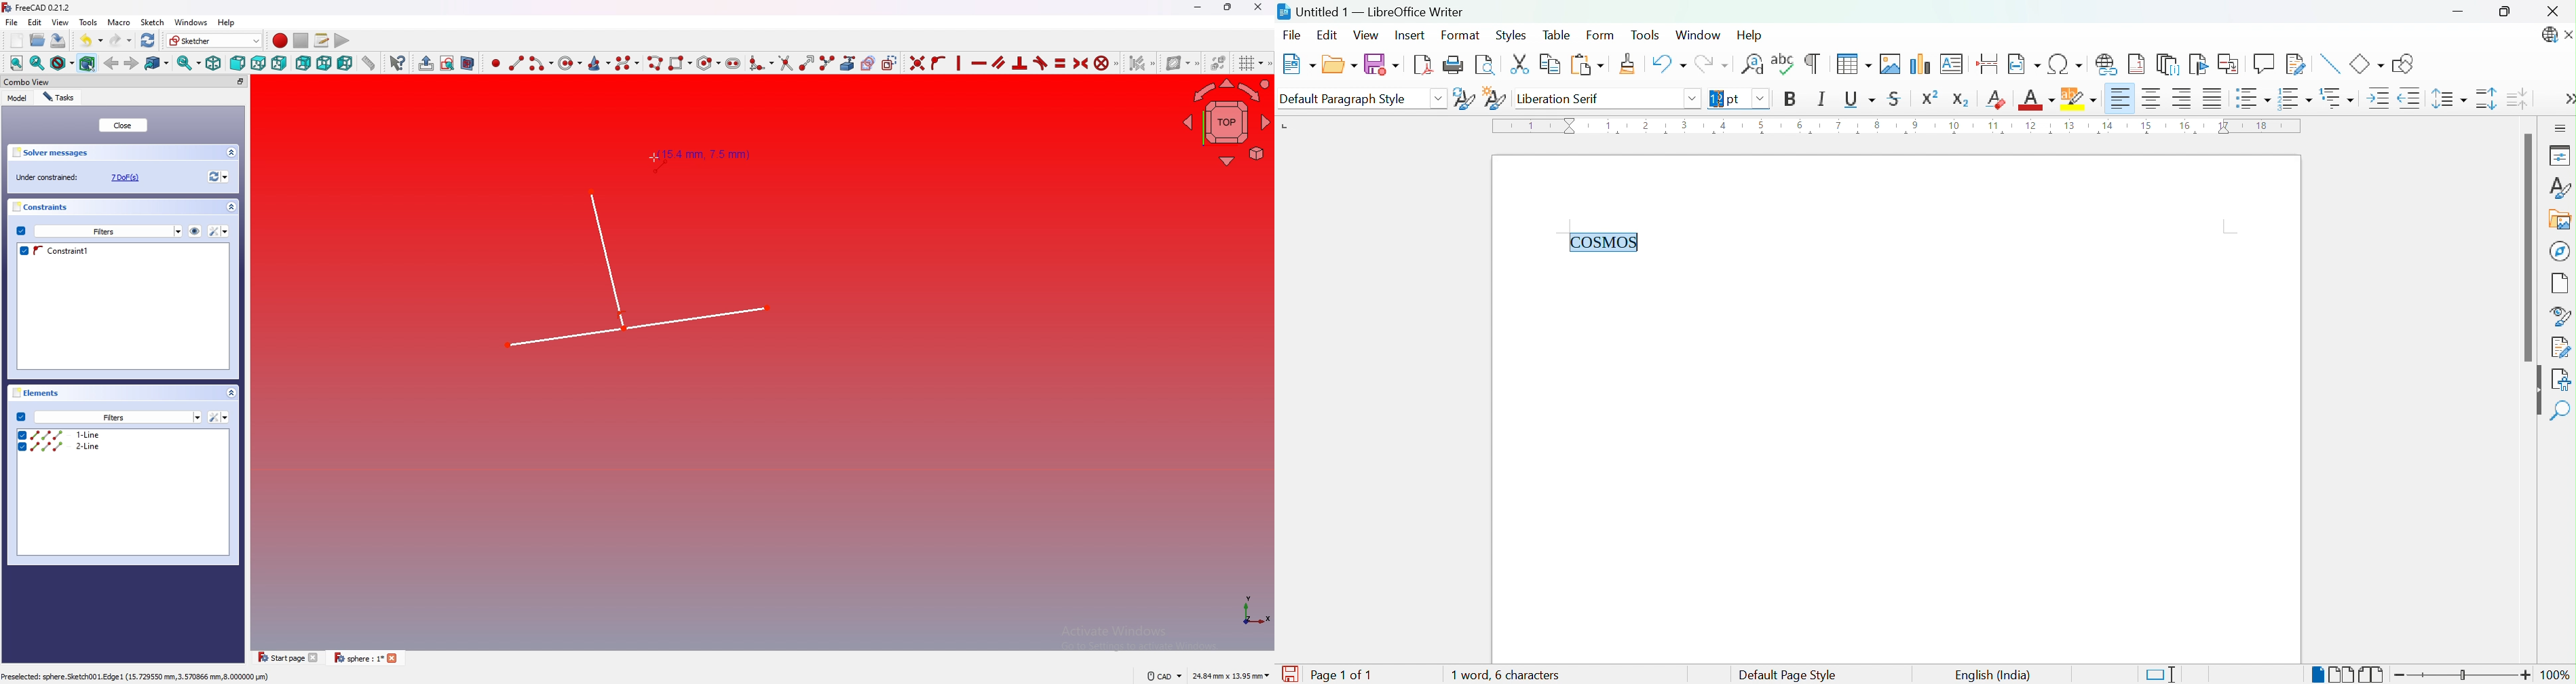 This screenshot has height=700, width=2576. Describe the element at coordinates (2568, 36) in the screenshot. I see `Close` at that location.